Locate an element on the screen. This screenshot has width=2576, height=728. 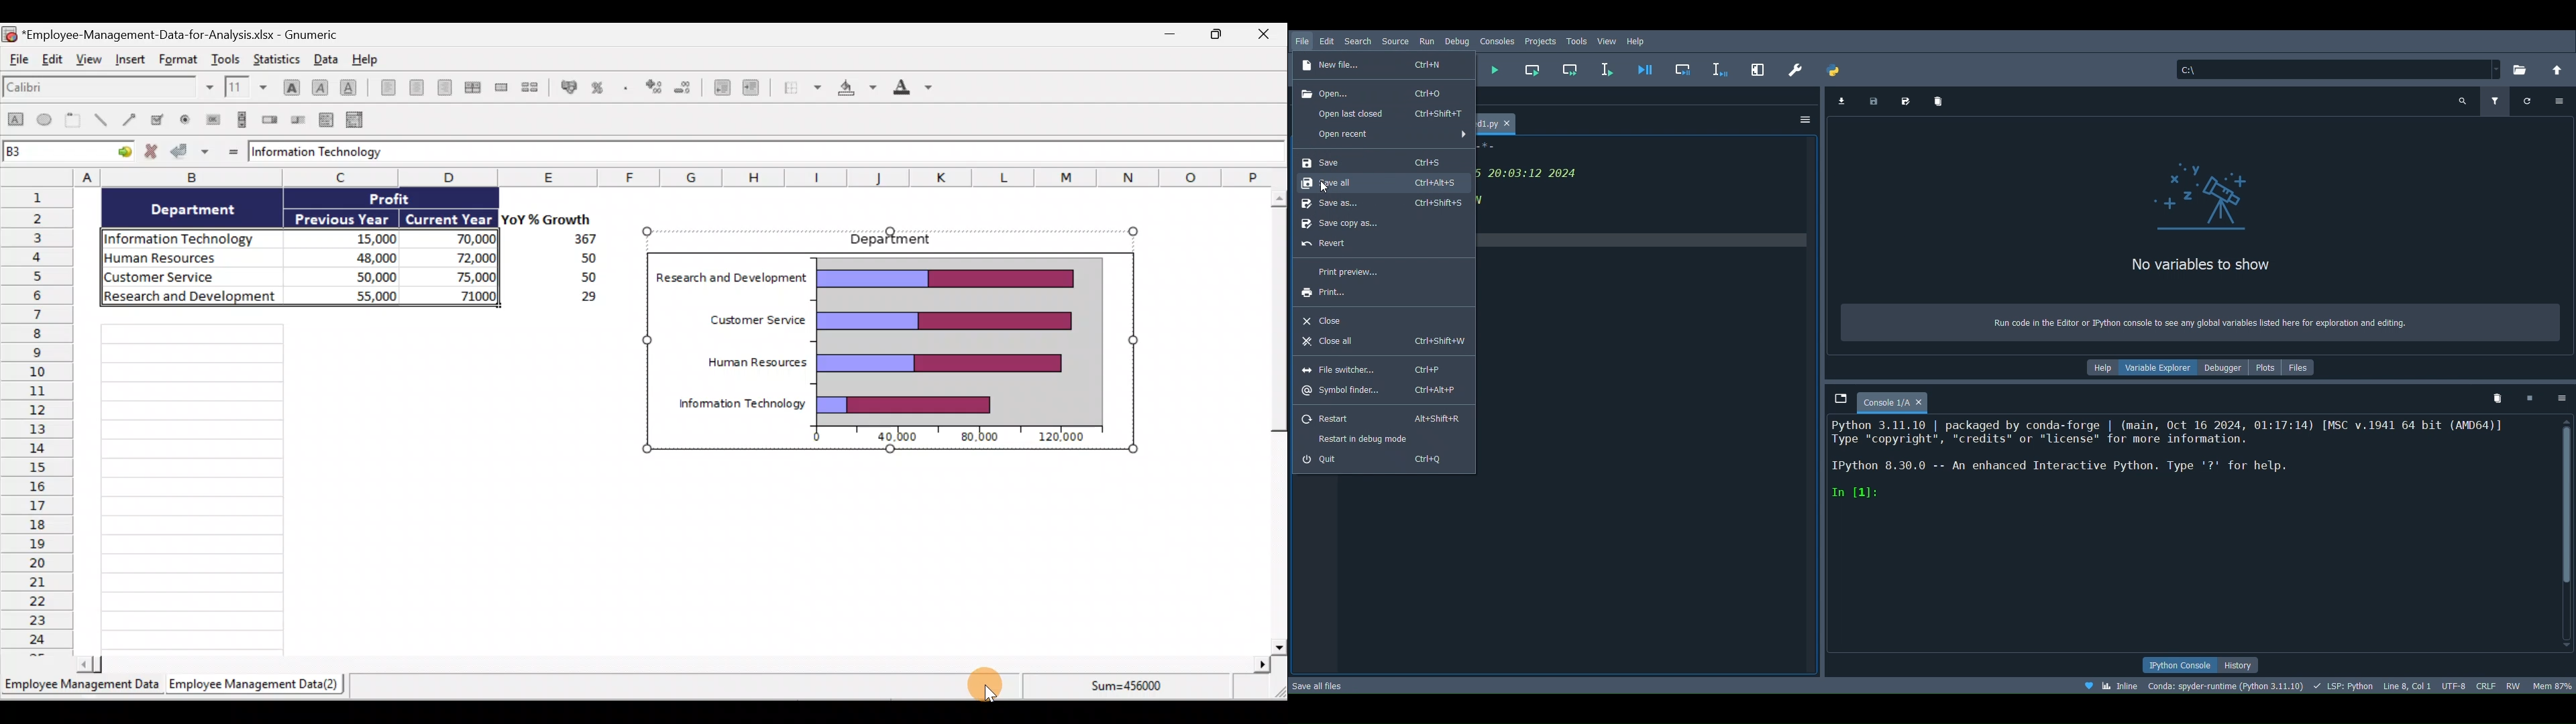
Help is located at coordinates (373, 60).